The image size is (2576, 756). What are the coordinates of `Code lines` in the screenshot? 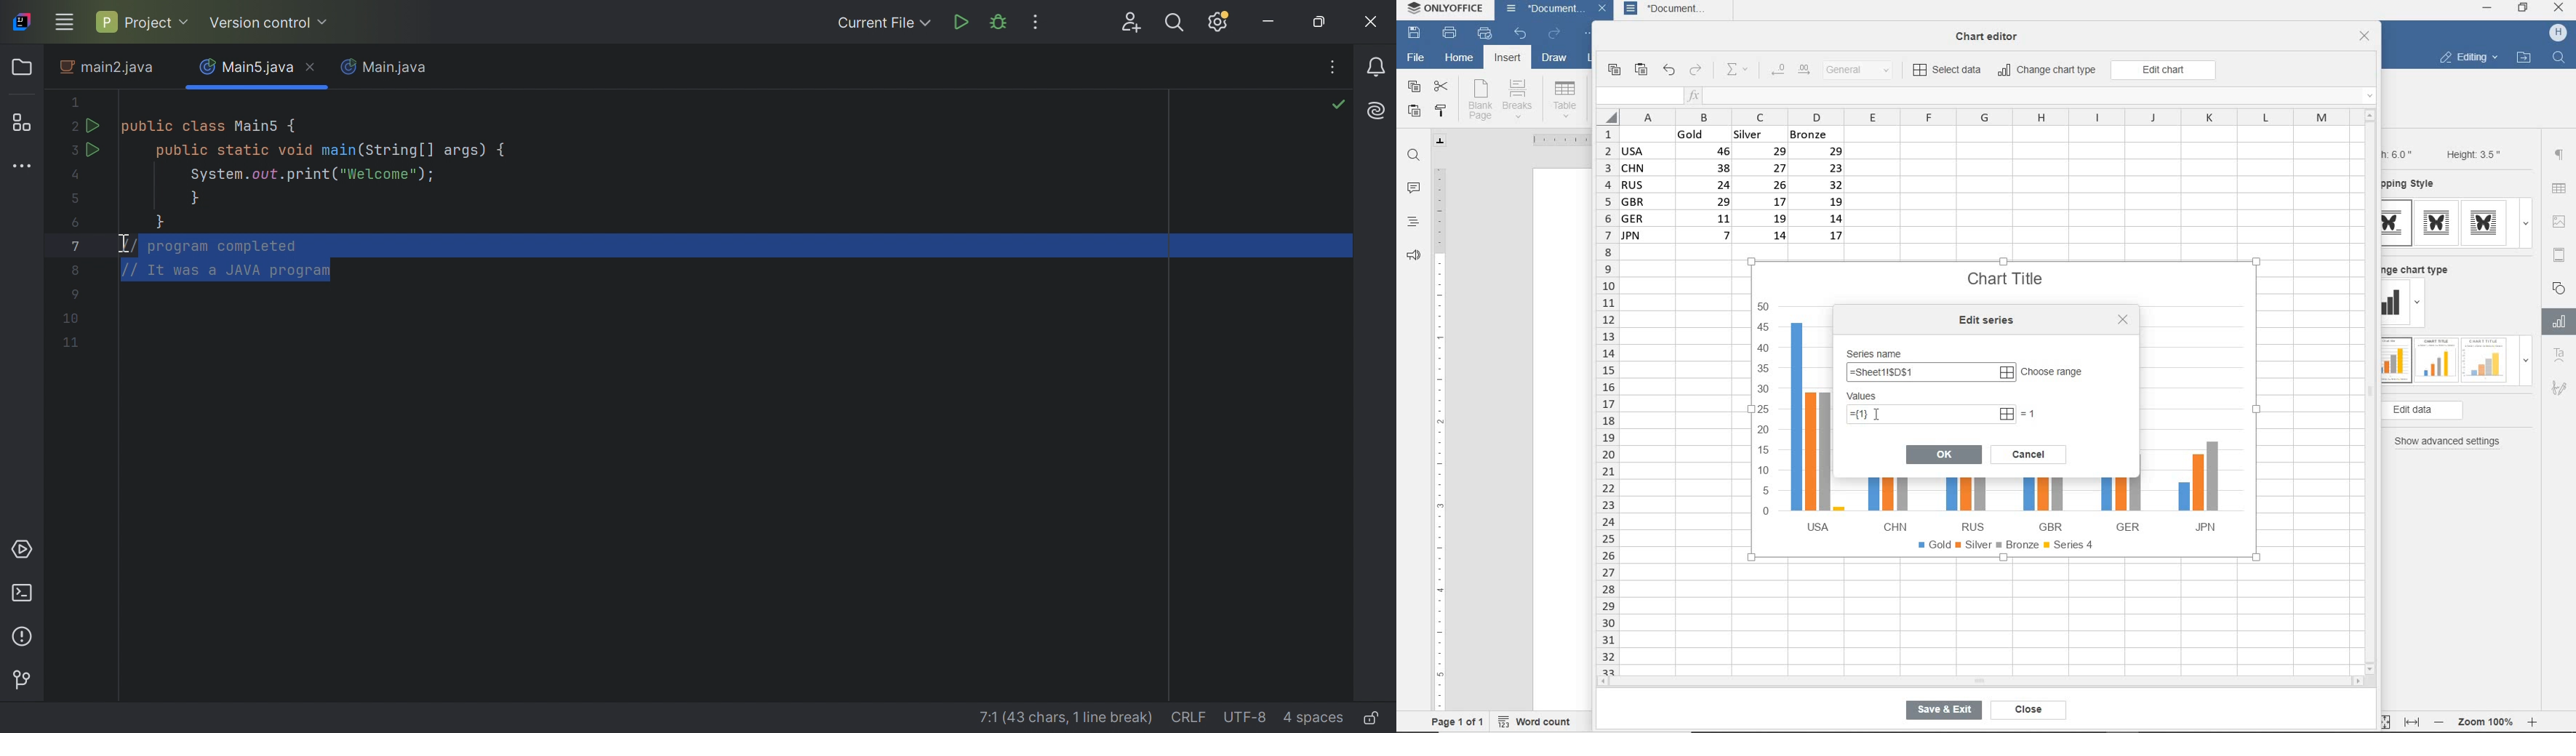 It's located at (70, 319).